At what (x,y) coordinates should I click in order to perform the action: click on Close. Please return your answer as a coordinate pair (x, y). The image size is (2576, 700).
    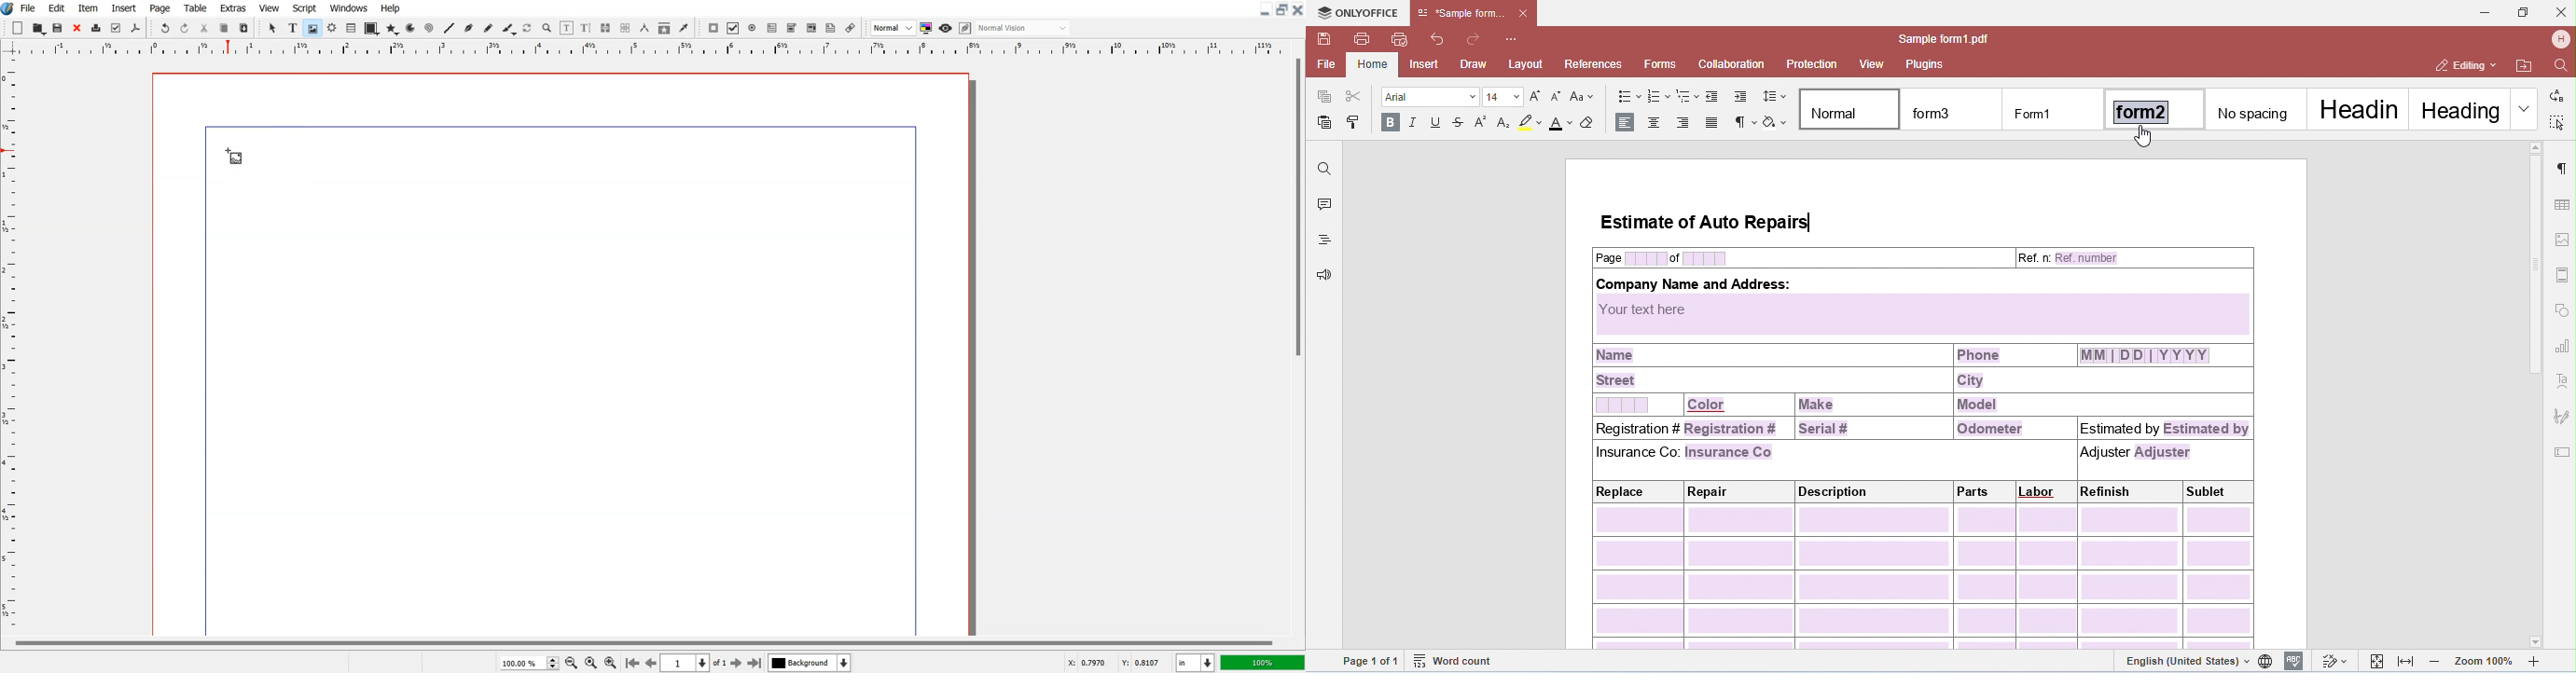
    Looking at the image, I should click on (77, 28).